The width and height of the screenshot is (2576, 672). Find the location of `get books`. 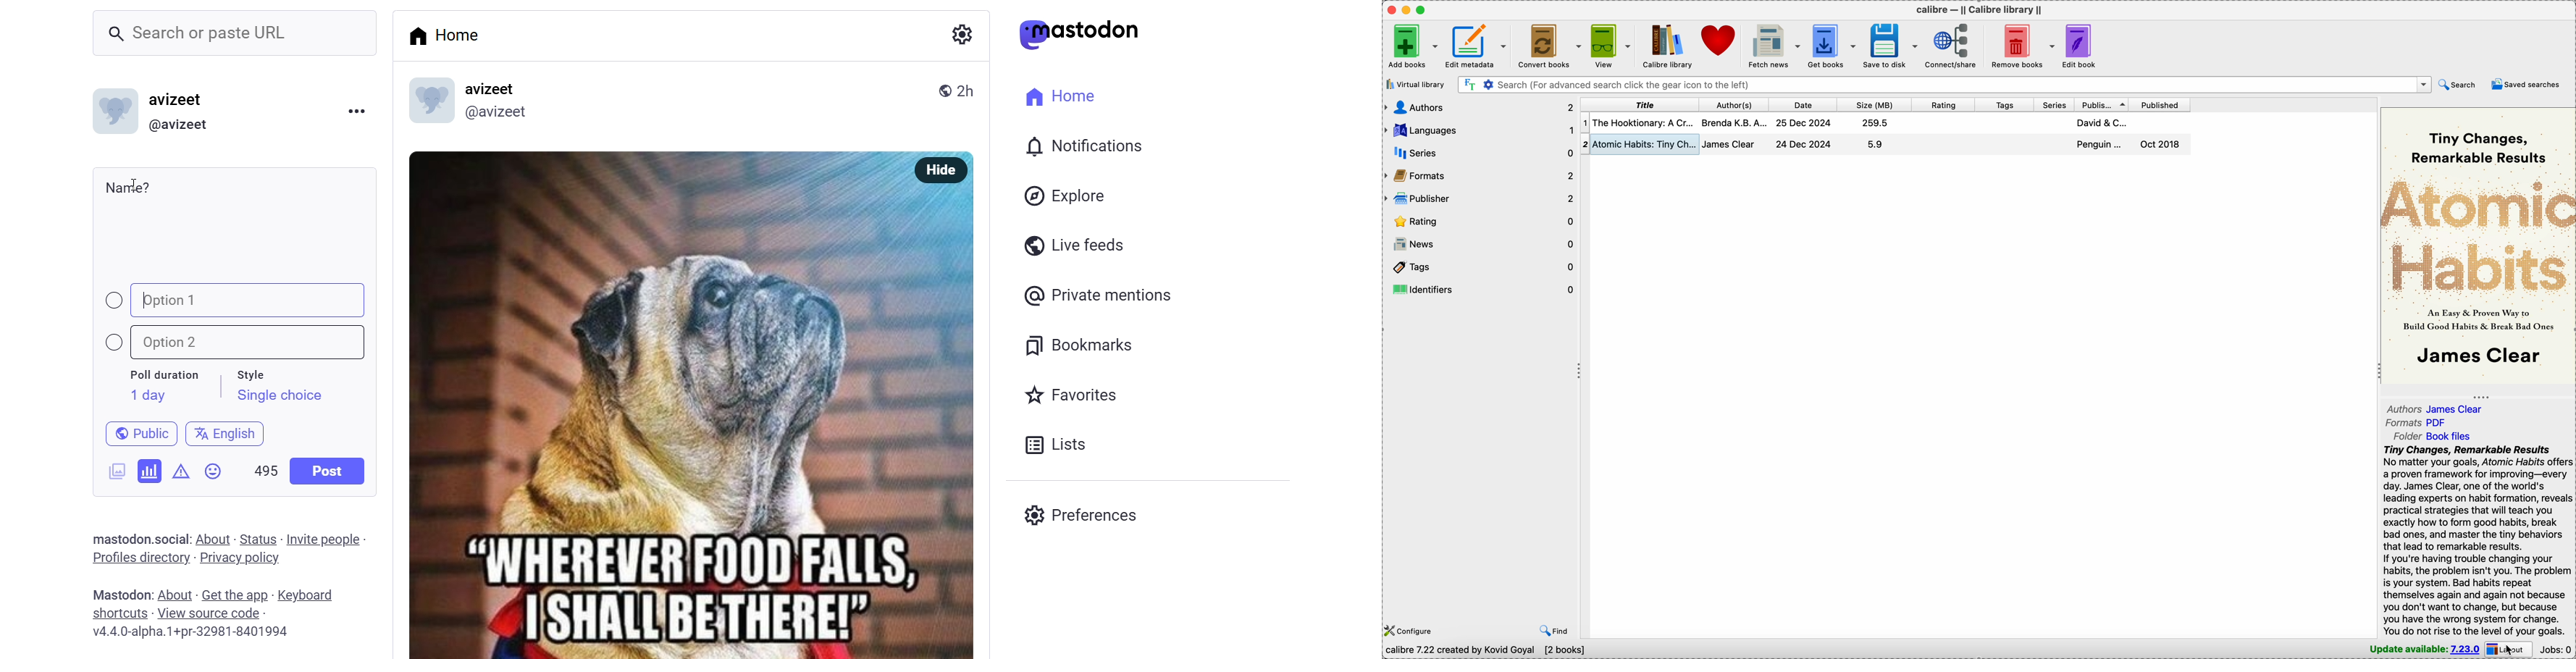

get books is located at coordinates (1831, 45).